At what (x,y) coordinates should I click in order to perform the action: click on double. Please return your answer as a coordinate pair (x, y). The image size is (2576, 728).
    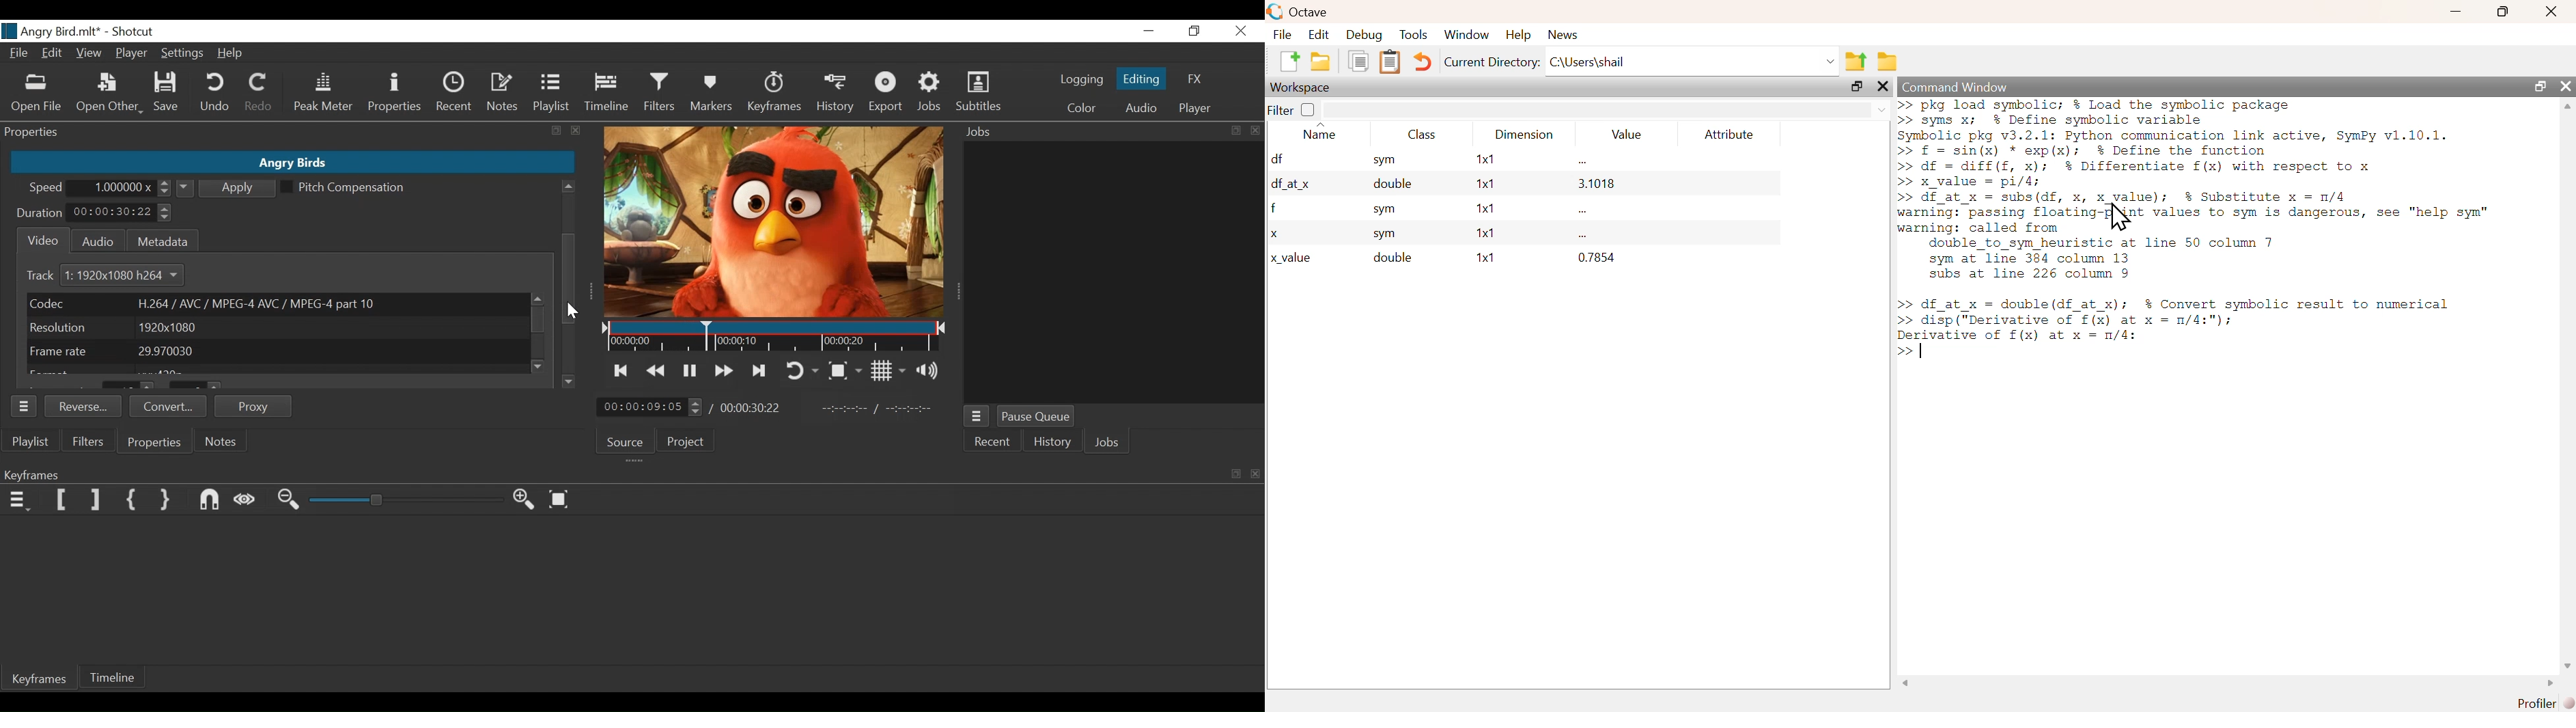
    Looking at the image, I should click on (1390, 258).